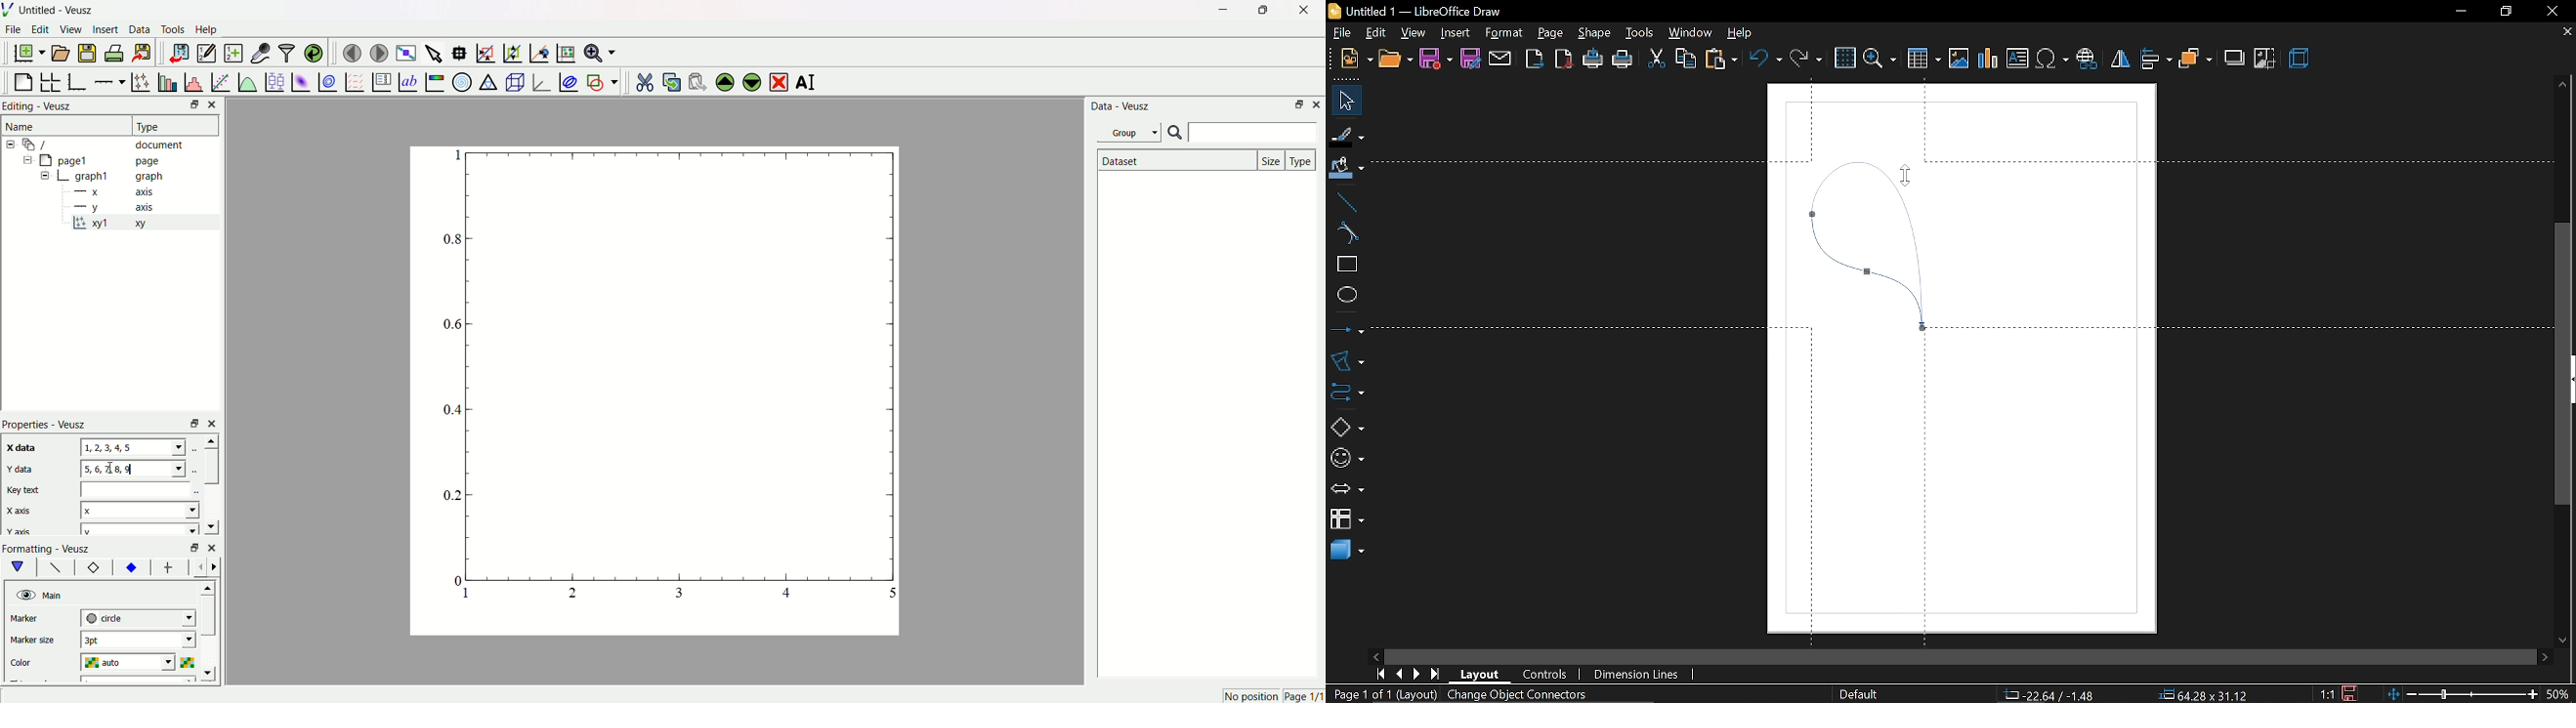 This screenshot has height=728, width=2576. I want to click on select, so click(1343, 101).